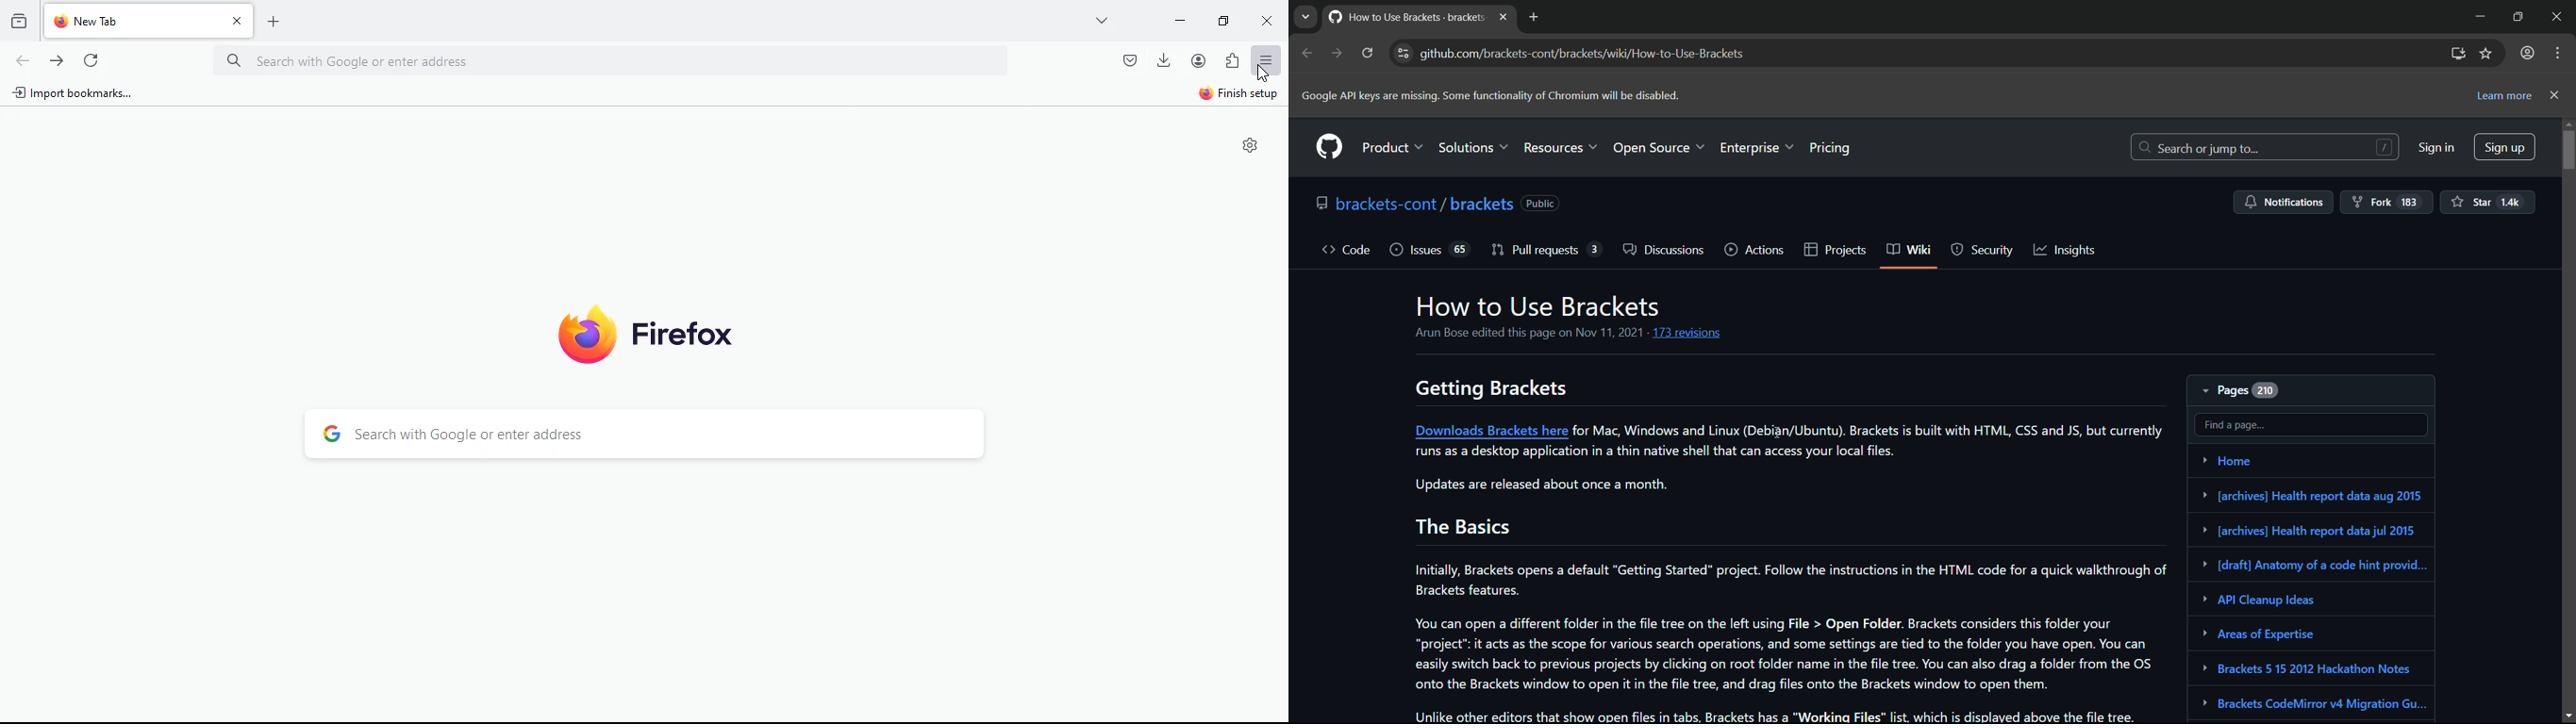 Image resolution: width=2576 pixels, height=728 pixels. I want to click on github.com/brackets-cont/brackets/wiki/How-to-Use-Brackets, so click(1583, 54).